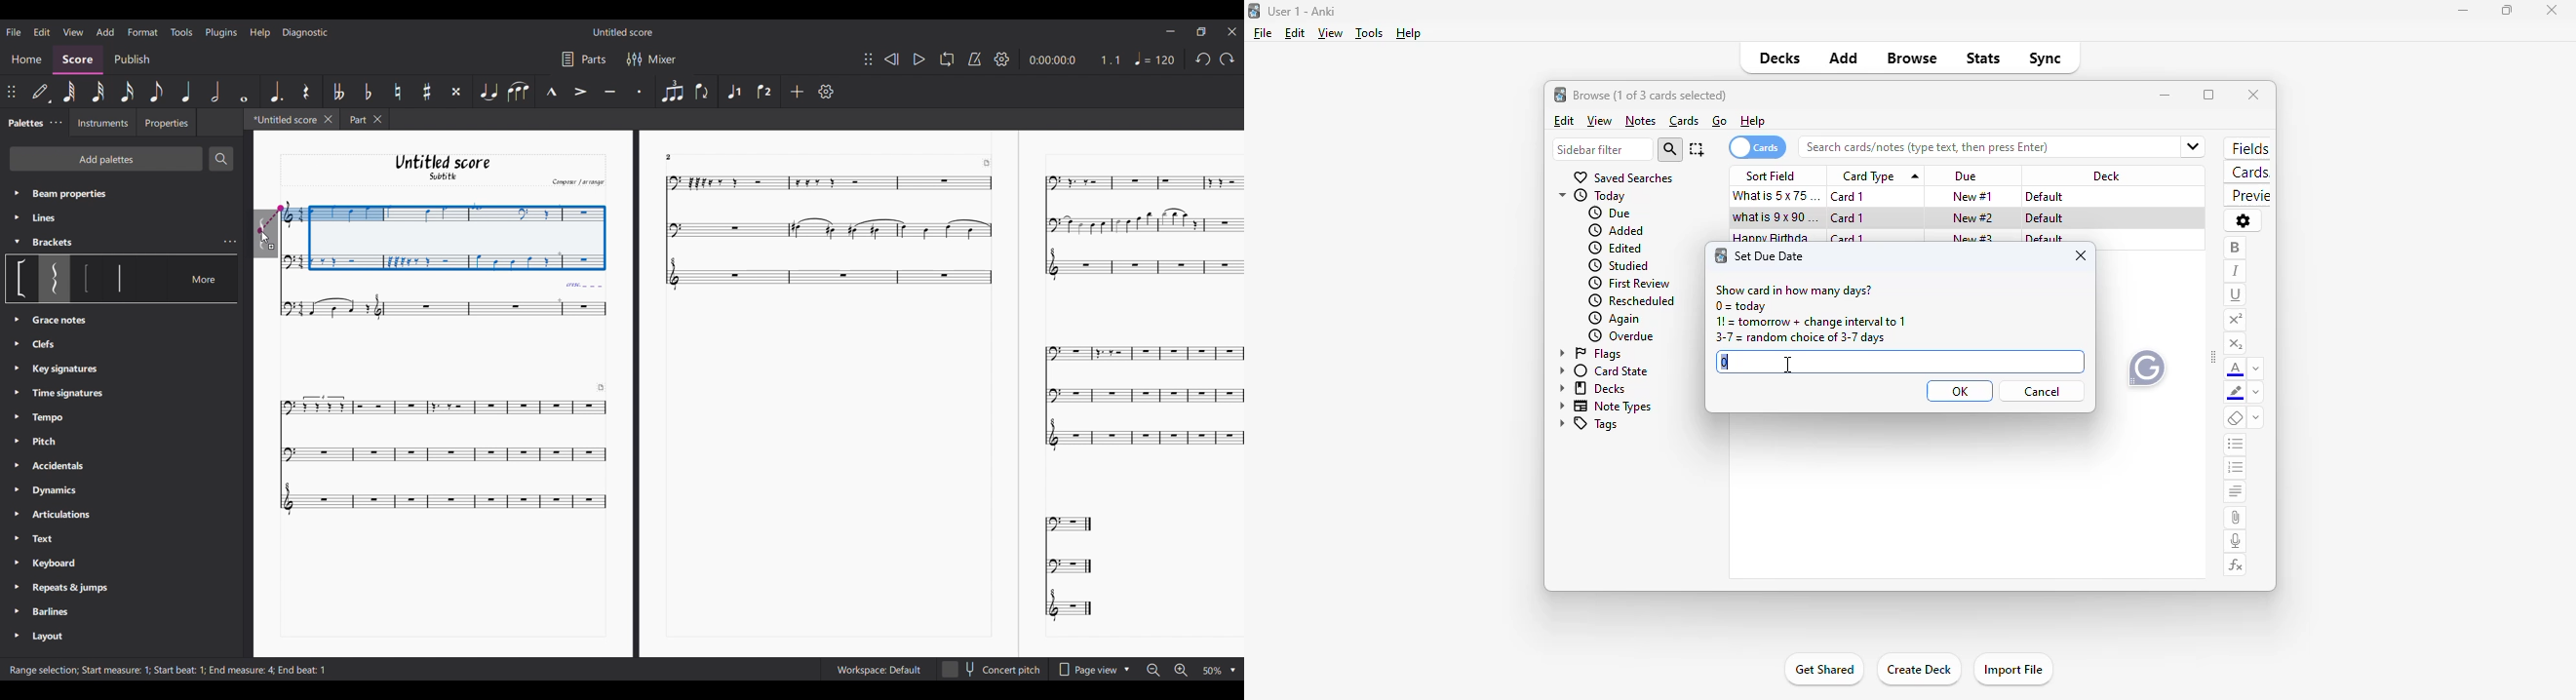 Image resolution: width=2576 pixels, height=700 pixels. Describe the element at coordinates (2235, 491) in the screenshot. I see `alignment` at that location.